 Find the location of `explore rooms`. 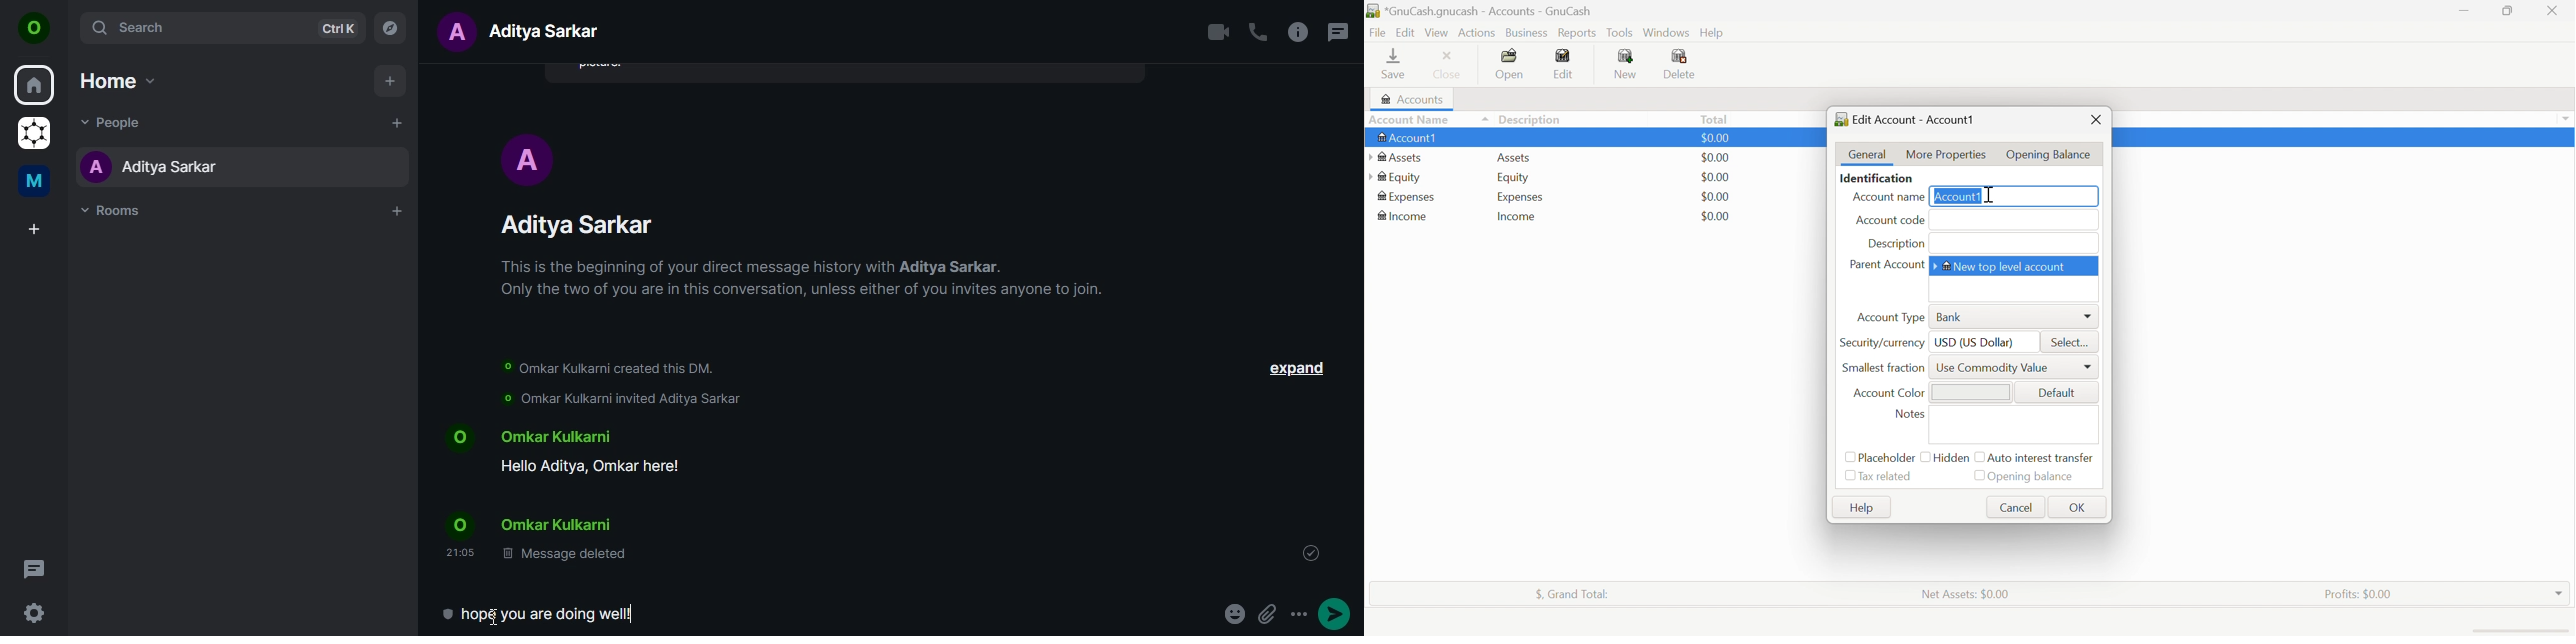

explore rooms is located at coordinates (391, 29).